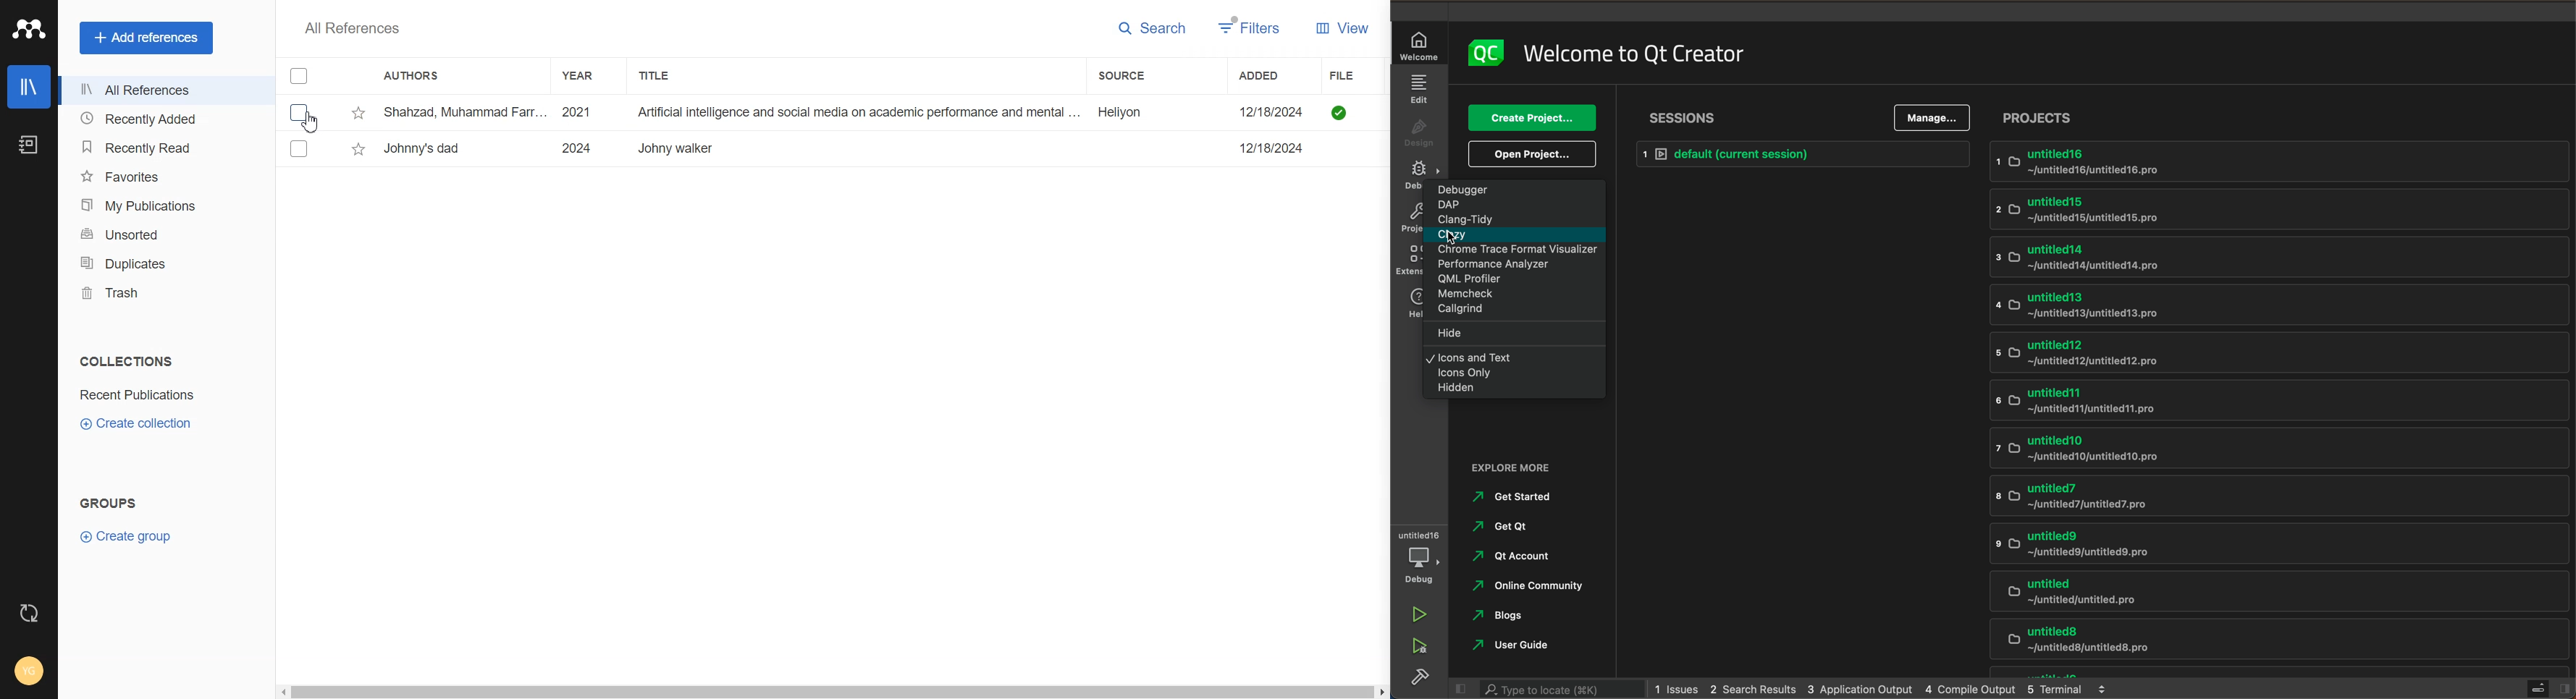 The image size is (2576, 700). Describe the element at coordinates (359, 114) in the screenshot. I see `star` at that location.